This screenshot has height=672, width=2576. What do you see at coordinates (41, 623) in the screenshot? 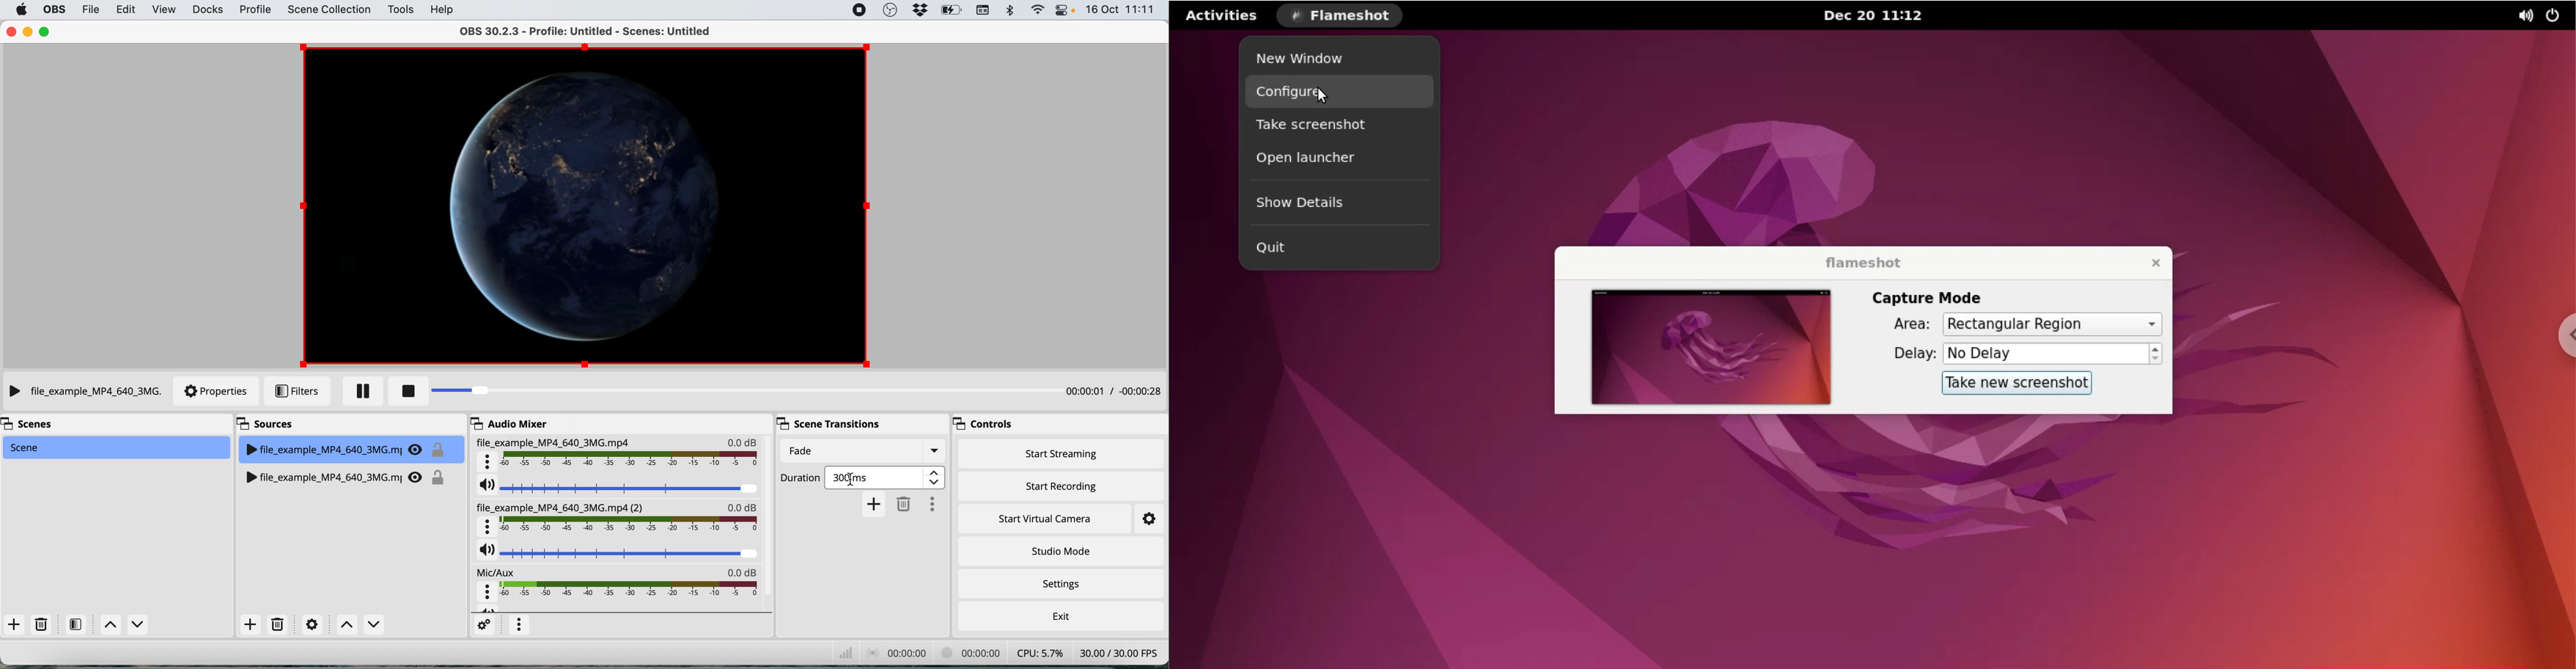
I see `delete scene` at bounding box center [41, 623].